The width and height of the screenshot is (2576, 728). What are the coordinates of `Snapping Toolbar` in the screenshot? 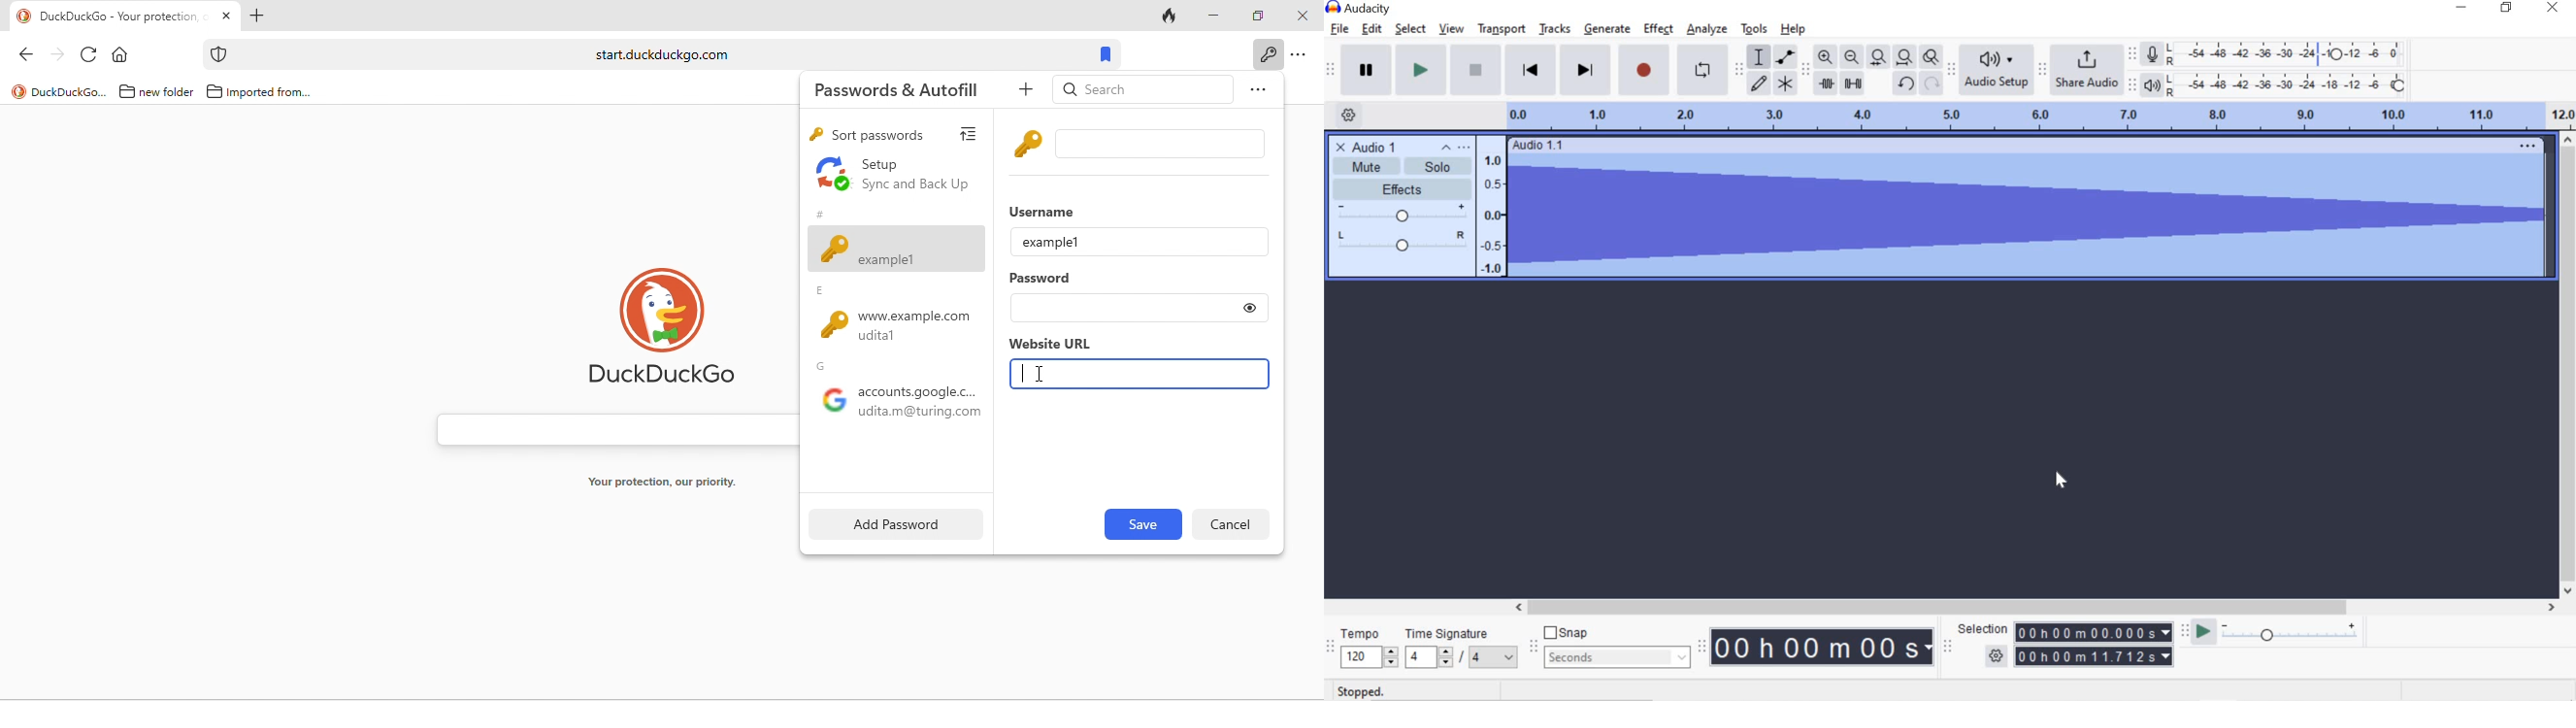 It's located at (1535, 647).